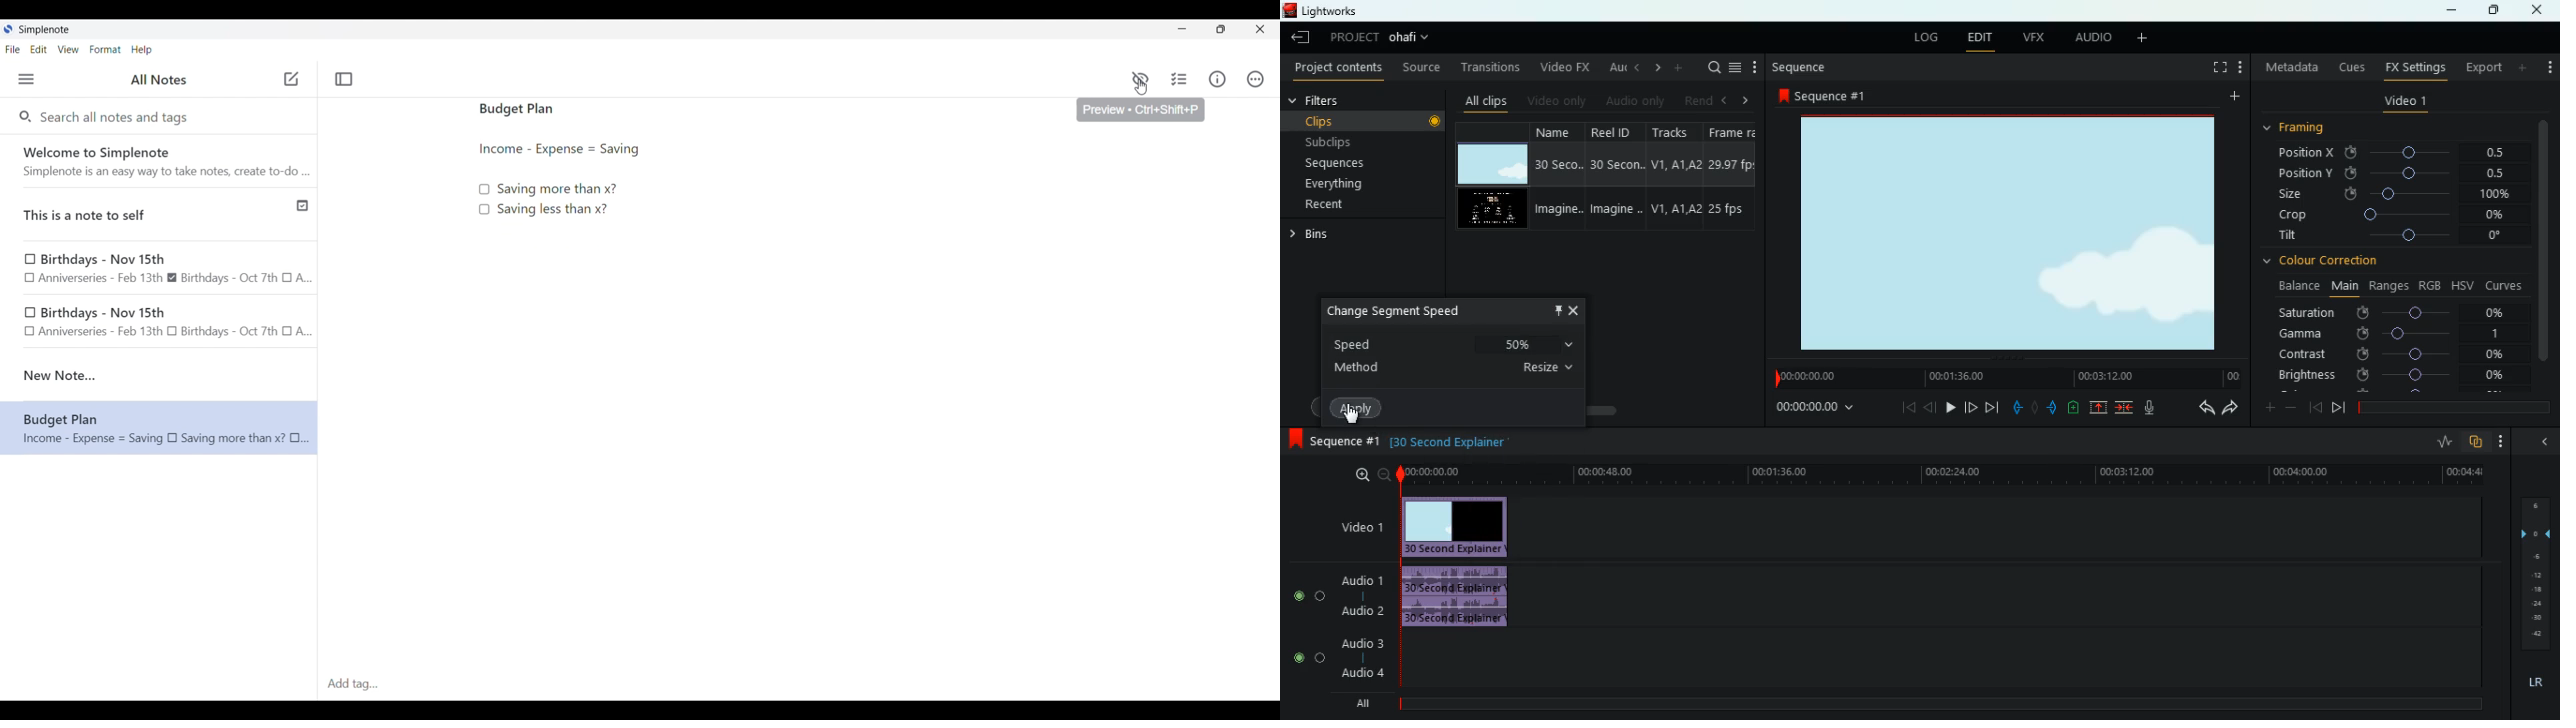 The width and height of the screenshot is (2576, 728). I want to click on push, so click(2053, 407).